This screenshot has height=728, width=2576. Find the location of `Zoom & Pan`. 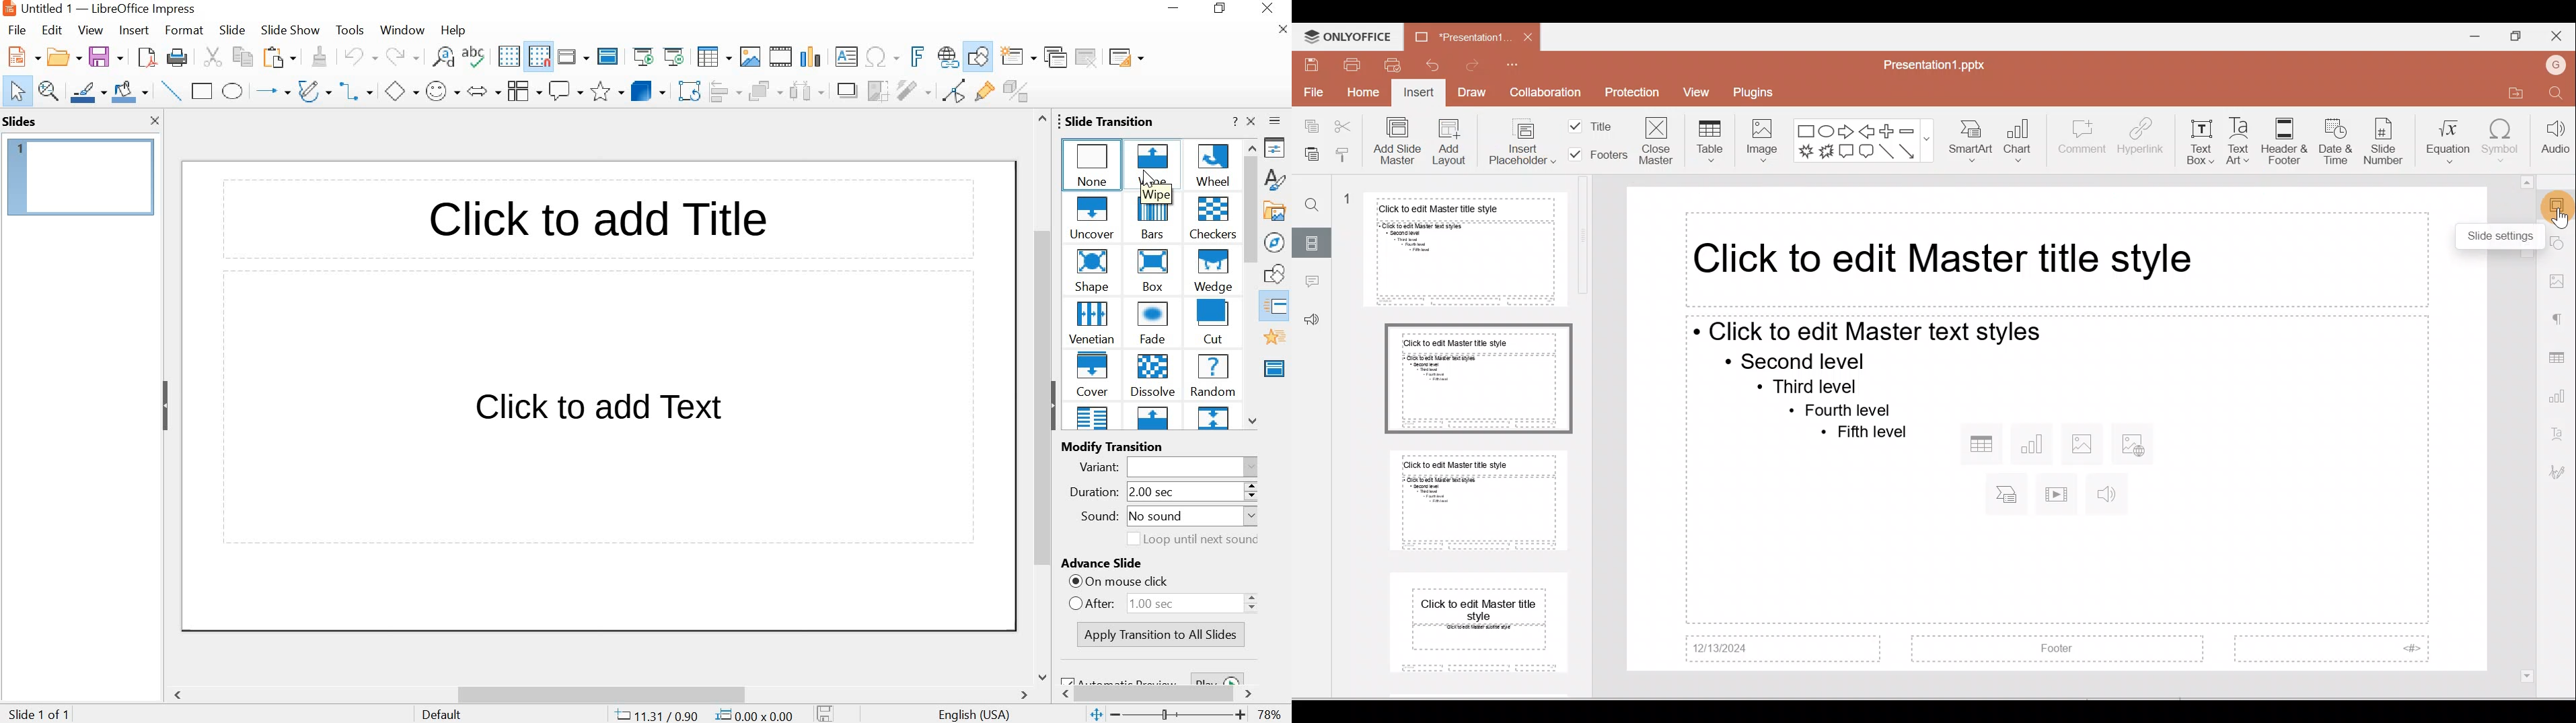

Zoom & Pan is located at coordinates (49, 92).